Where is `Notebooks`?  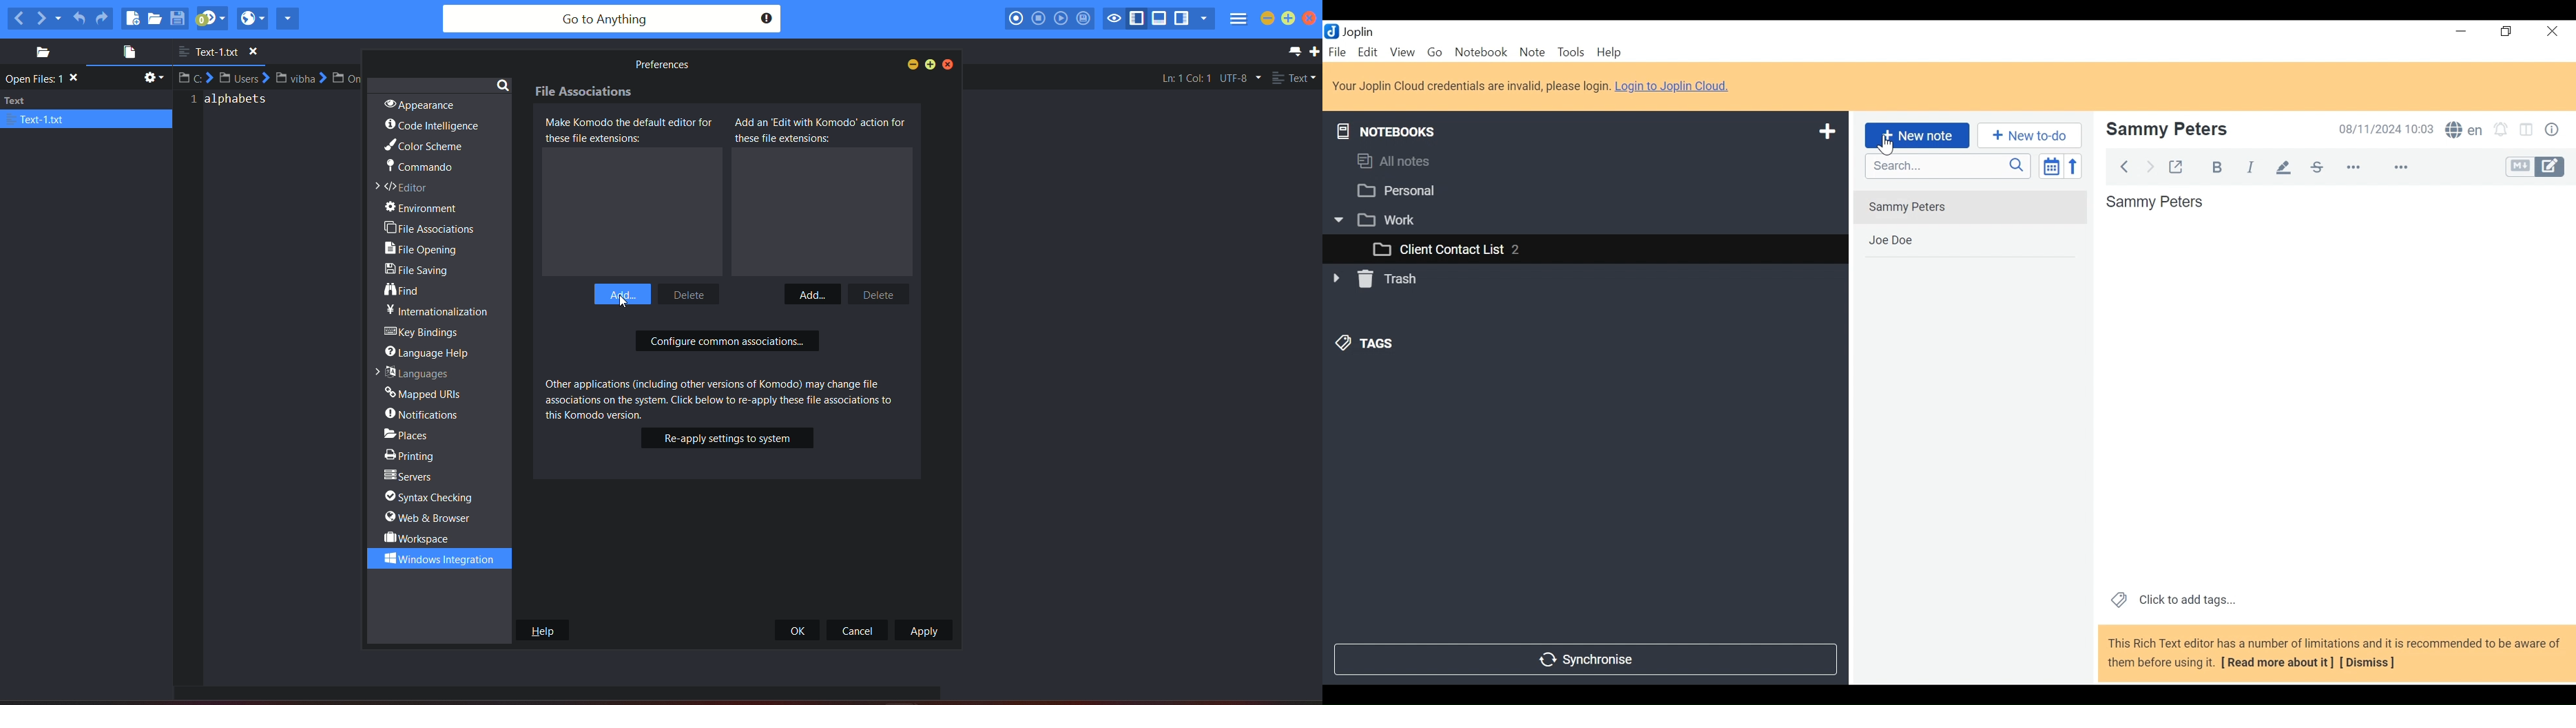
Notebooks is located at coordinates (1390, 129).